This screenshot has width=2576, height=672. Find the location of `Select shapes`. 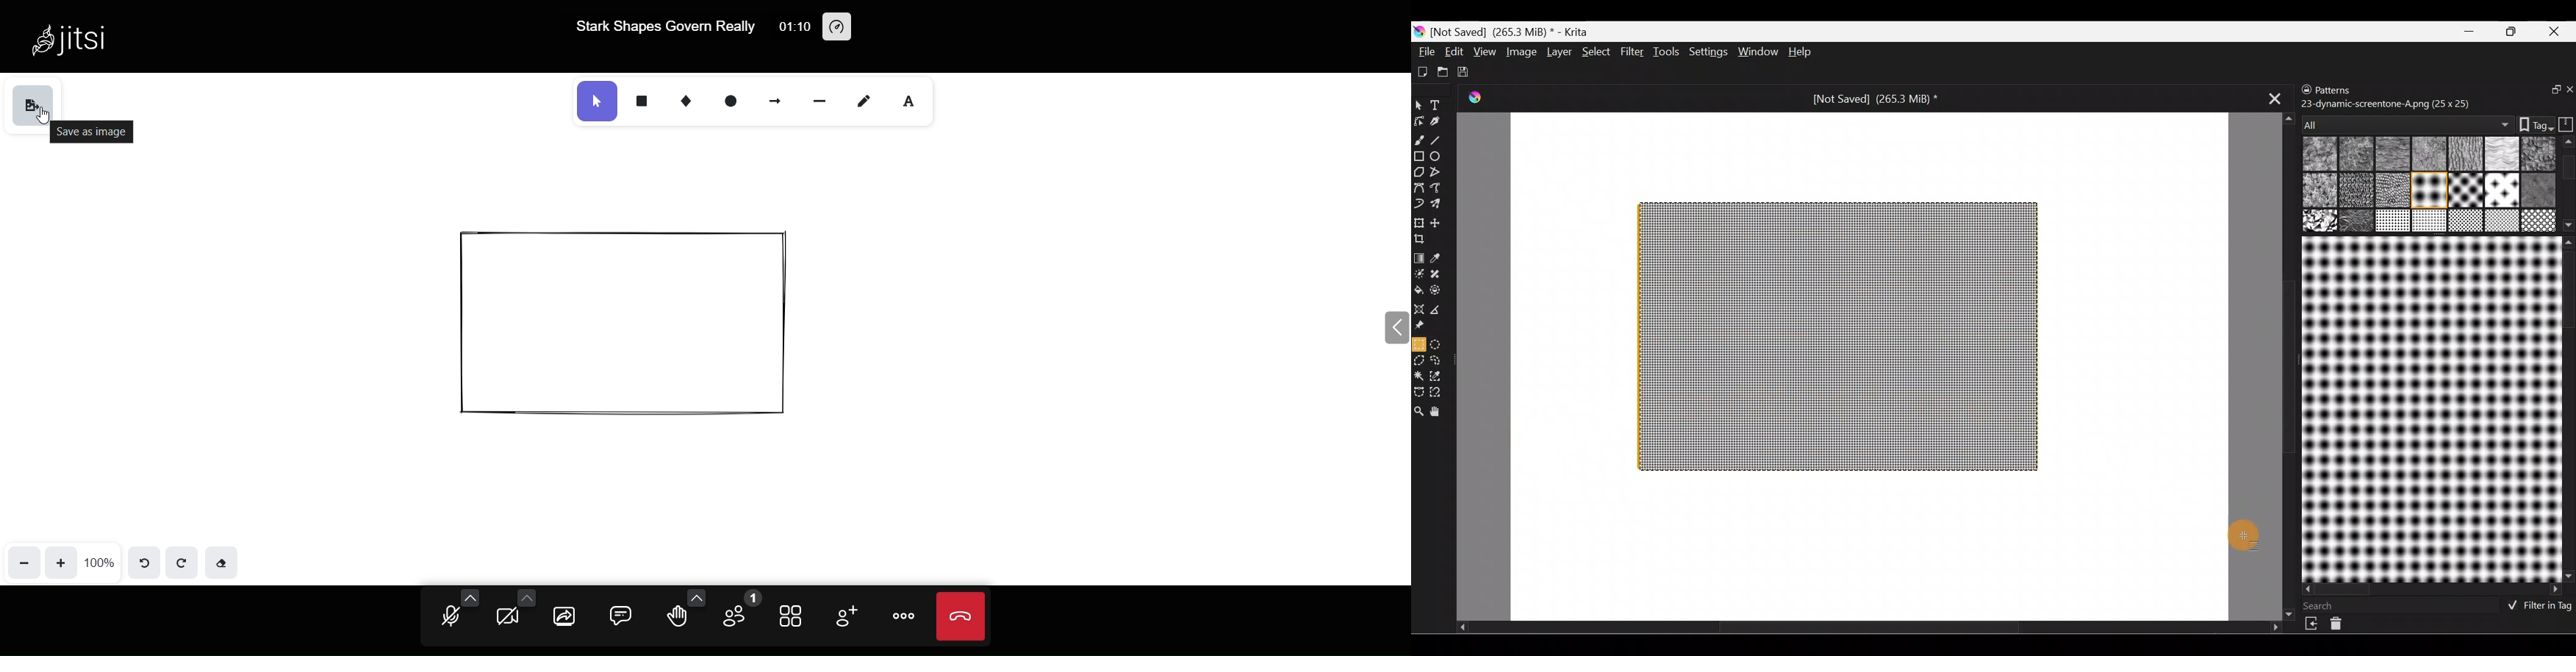

Select shapes is located at coordinates (1418, 106).